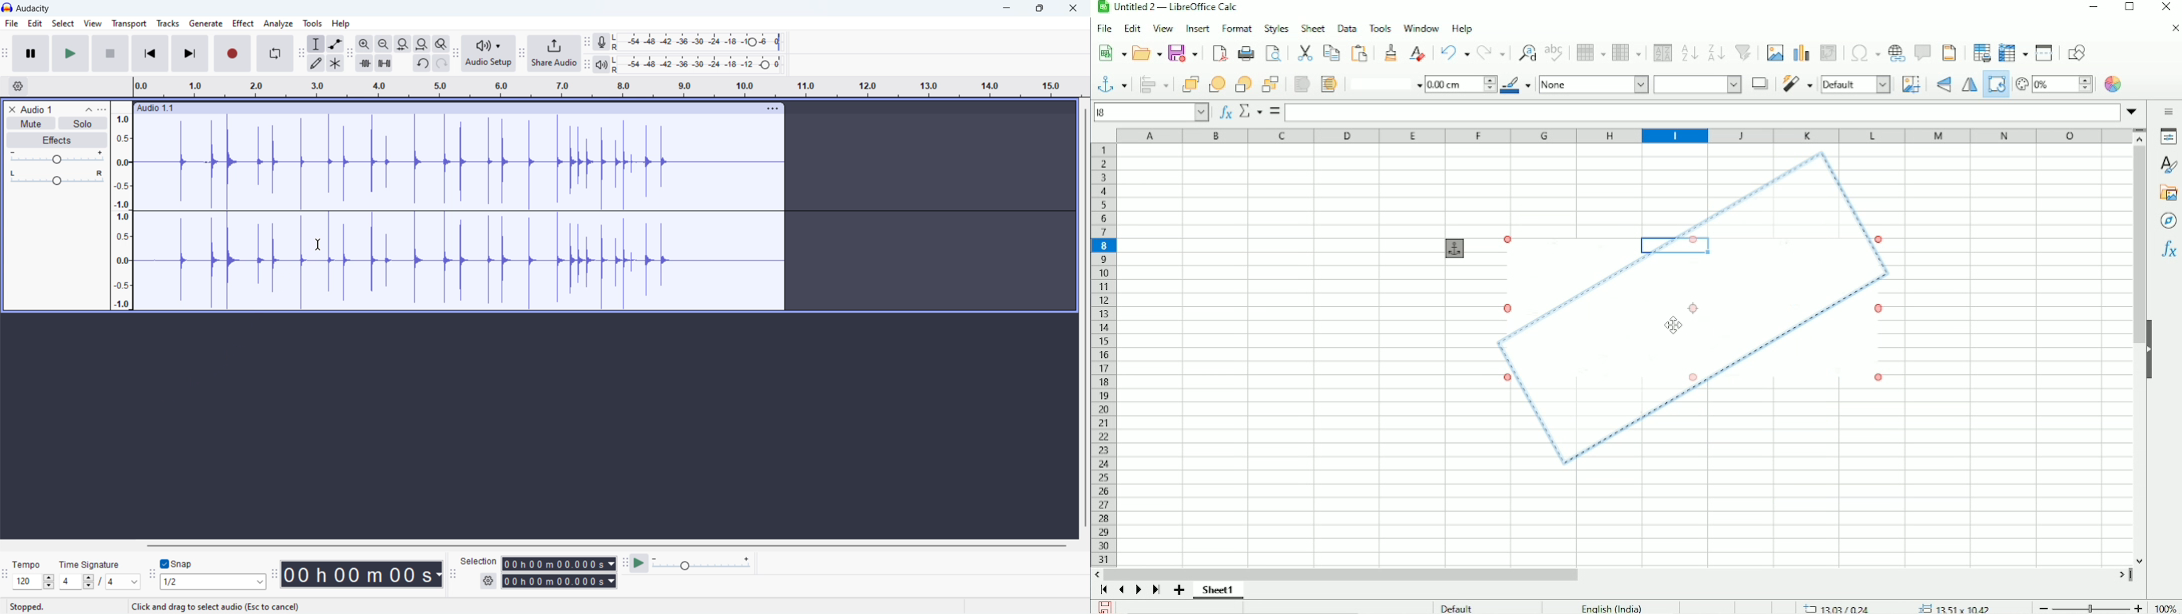 This screenshot has height=616, width=2184. I want to click on zoom in, so click(365, 44).